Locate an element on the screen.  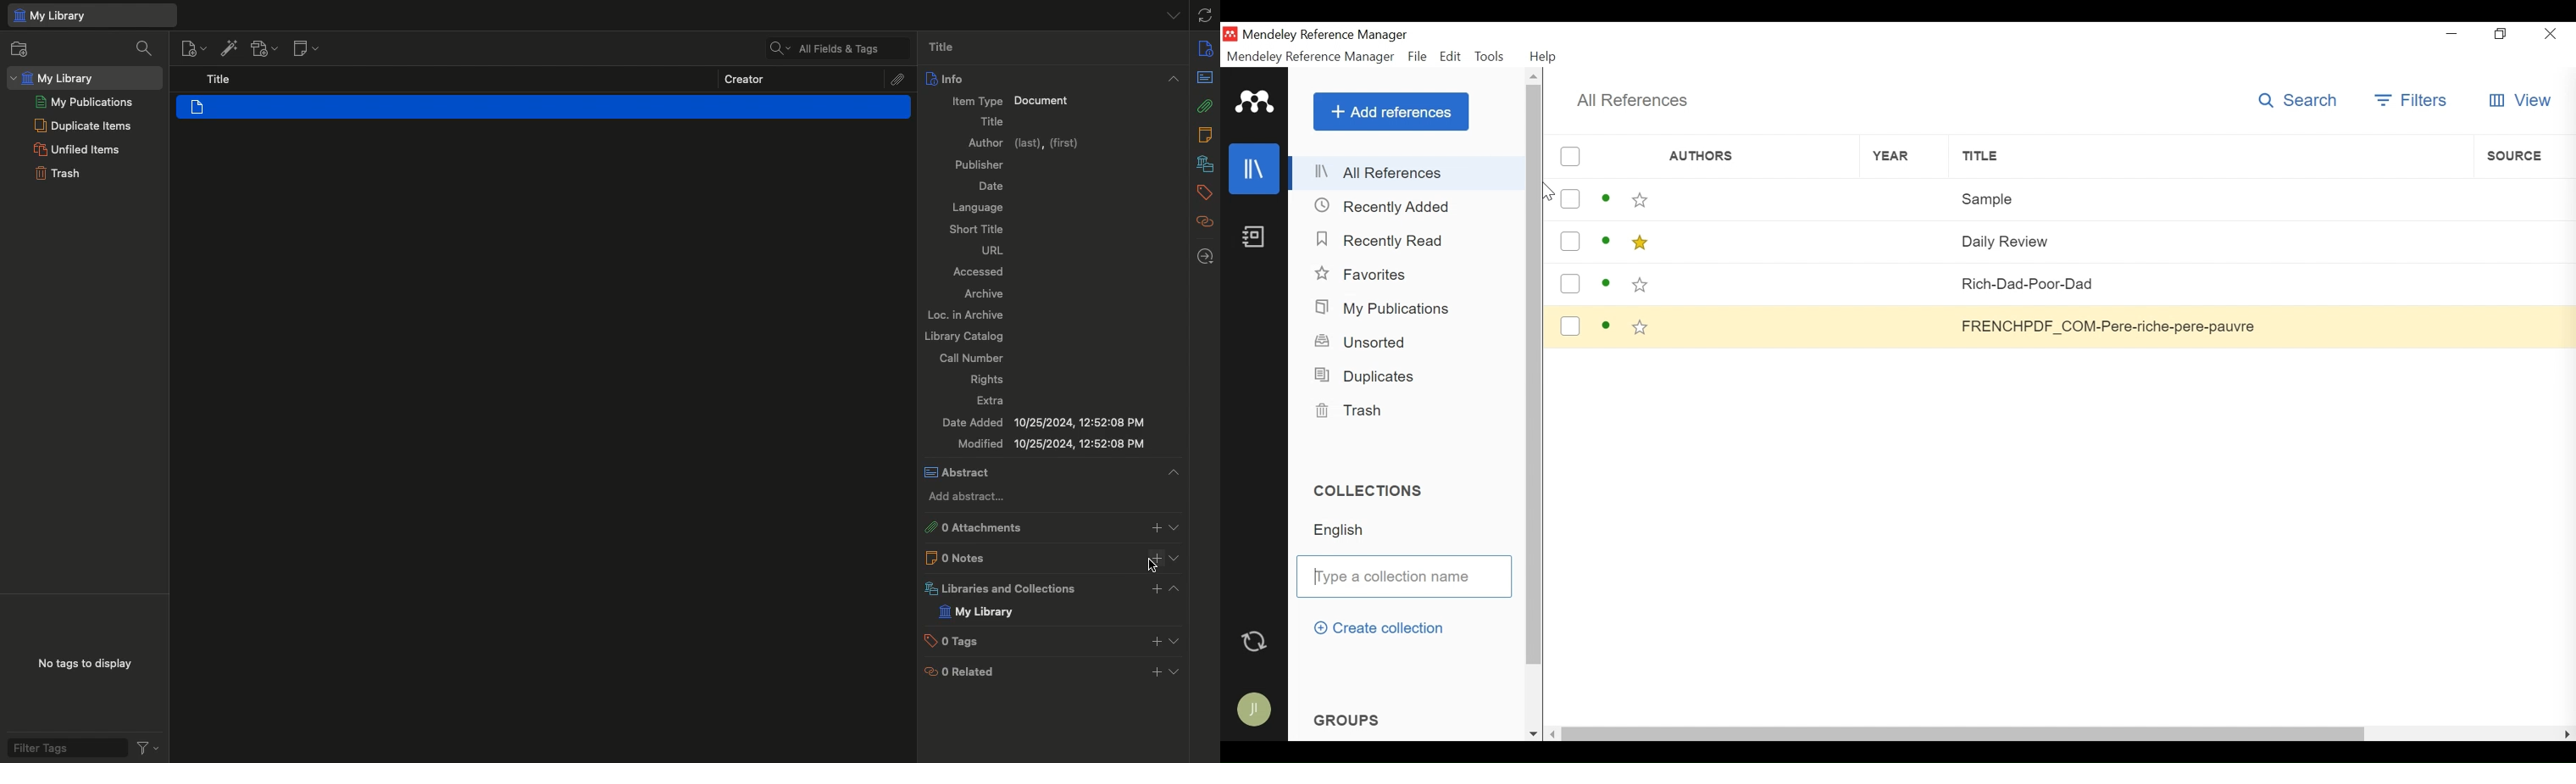
Toggle favorites is located at coordinates (1640, 285).